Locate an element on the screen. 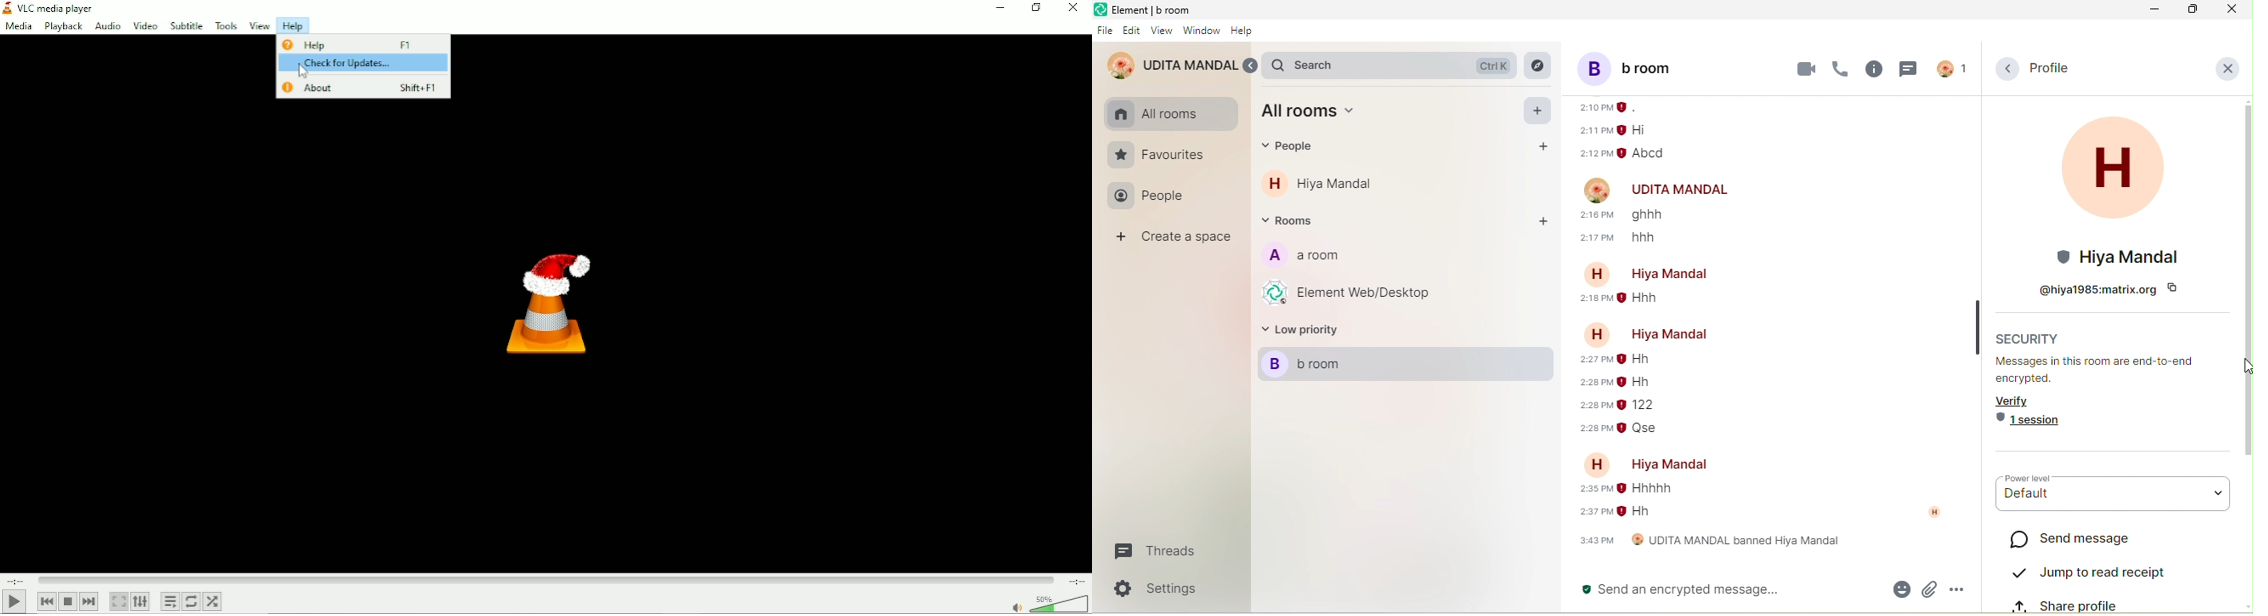  1 session is located at coordinates (2027, 422).